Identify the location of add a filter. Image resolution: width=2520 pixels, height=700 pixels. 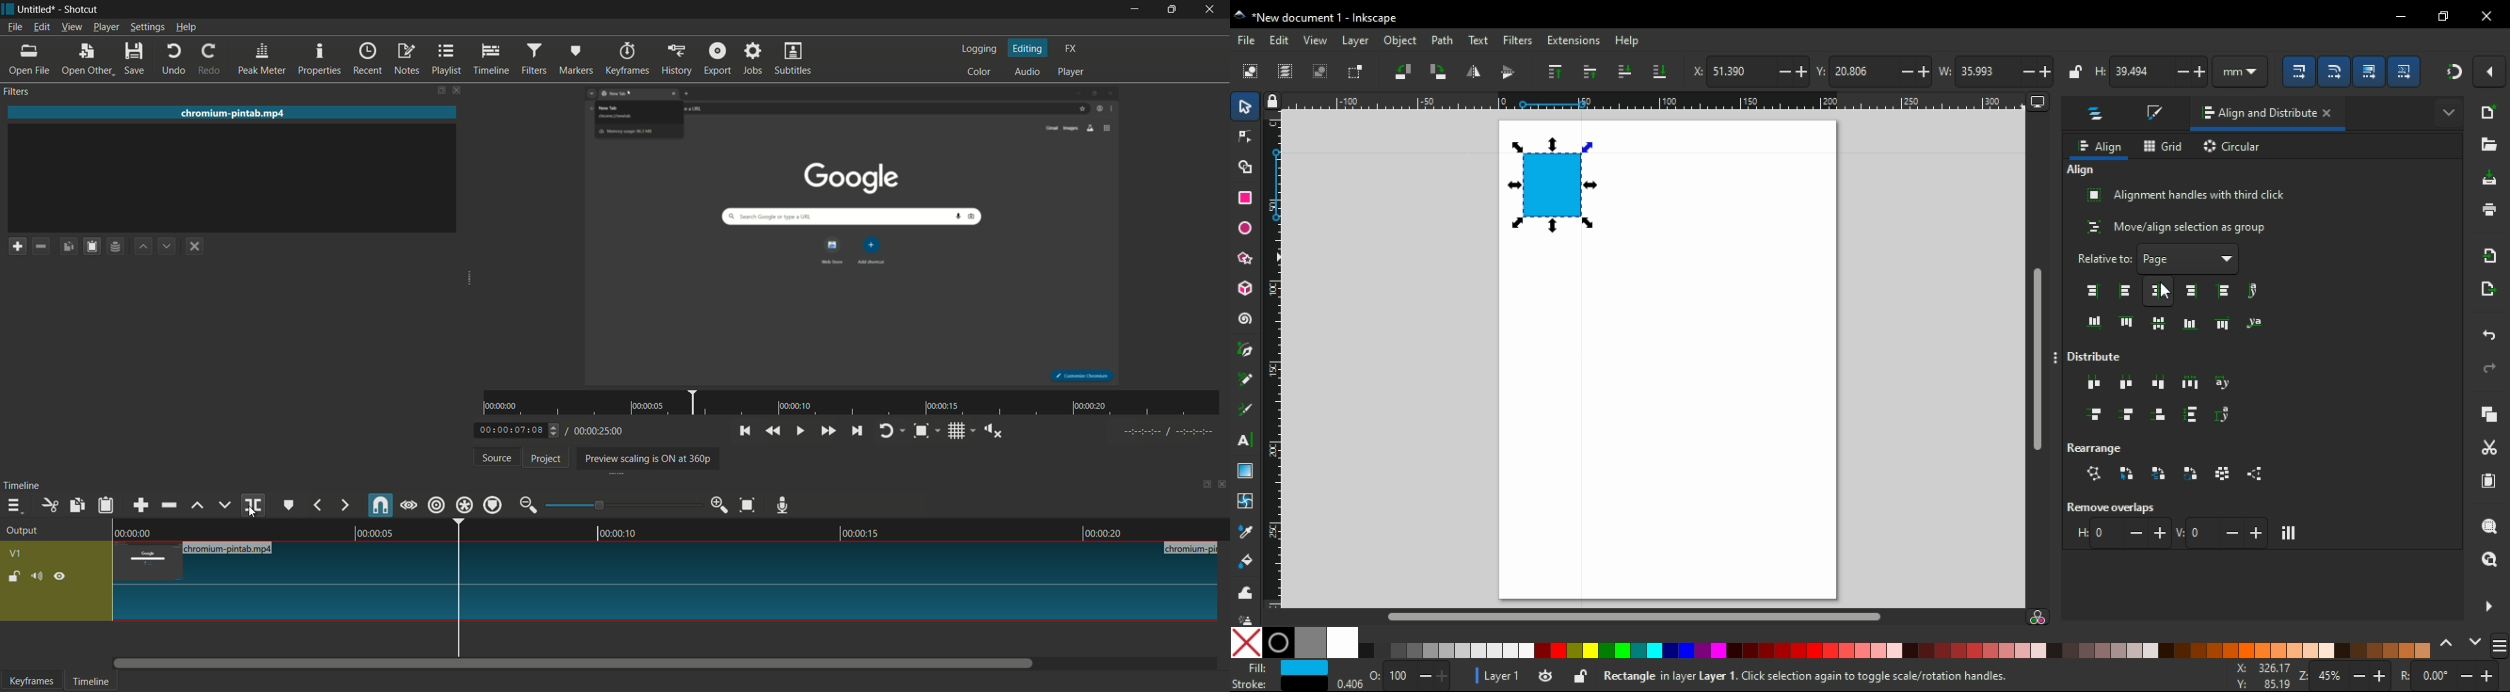
(17, 246).